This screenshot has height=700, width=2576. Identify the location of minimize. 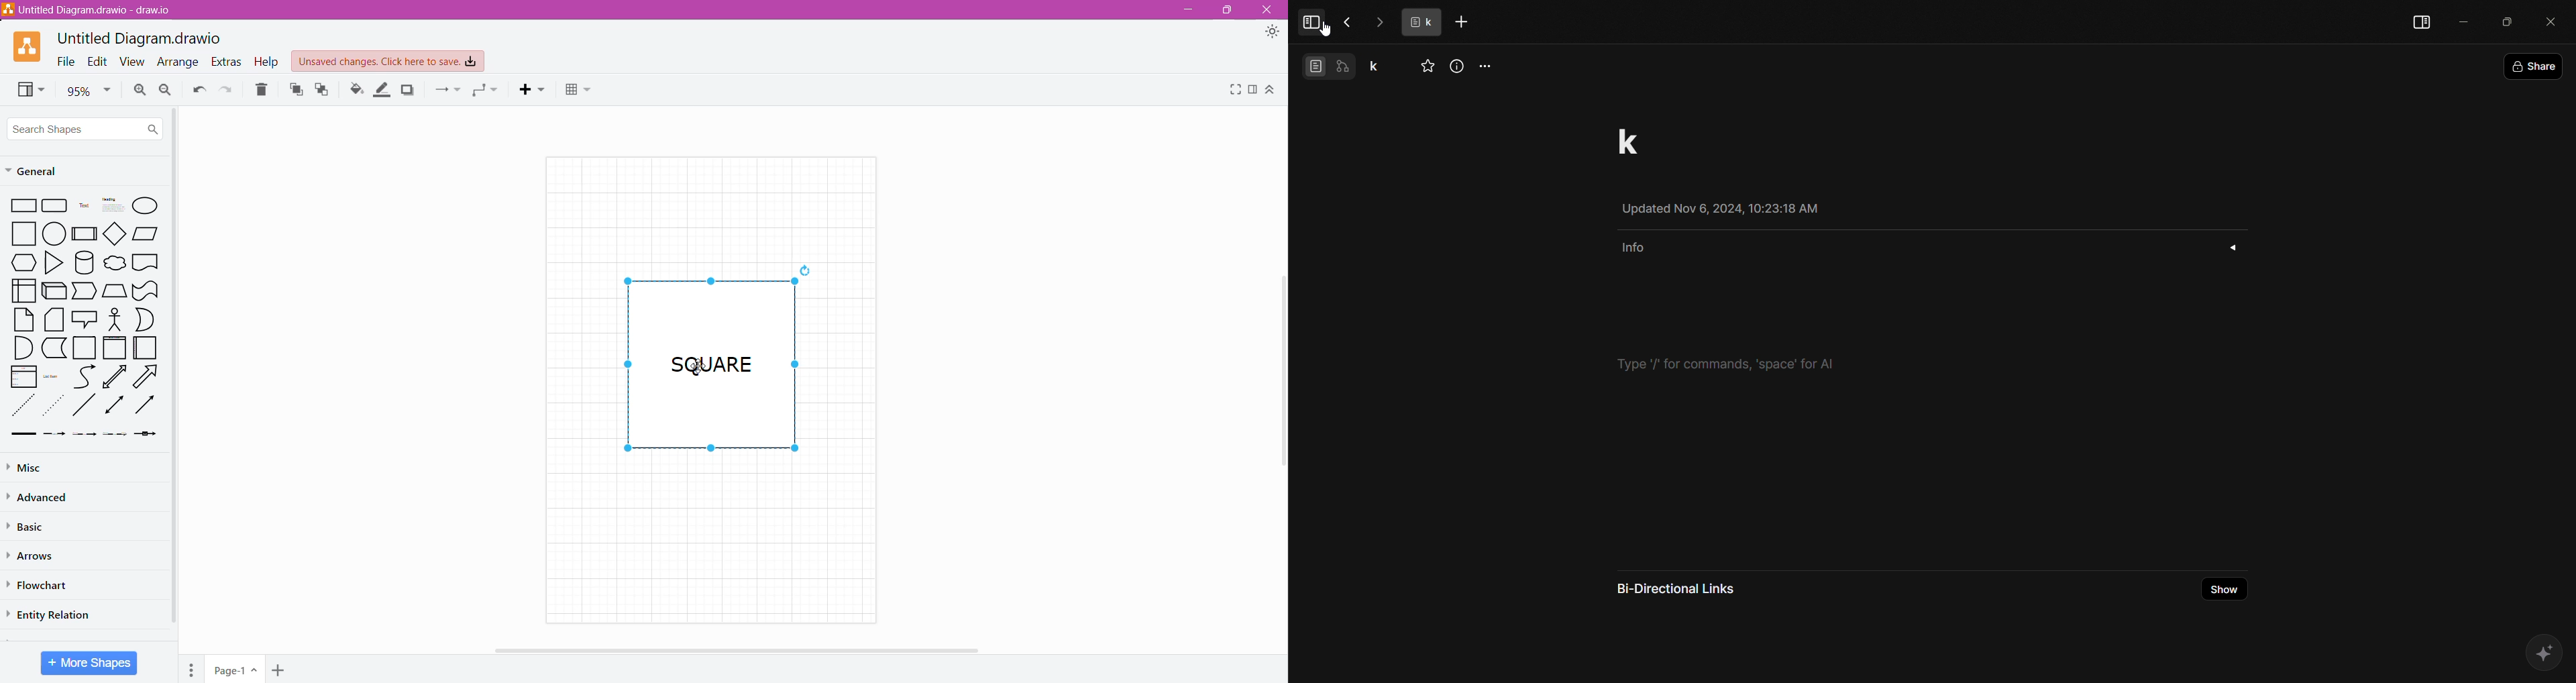
(2461, 21).